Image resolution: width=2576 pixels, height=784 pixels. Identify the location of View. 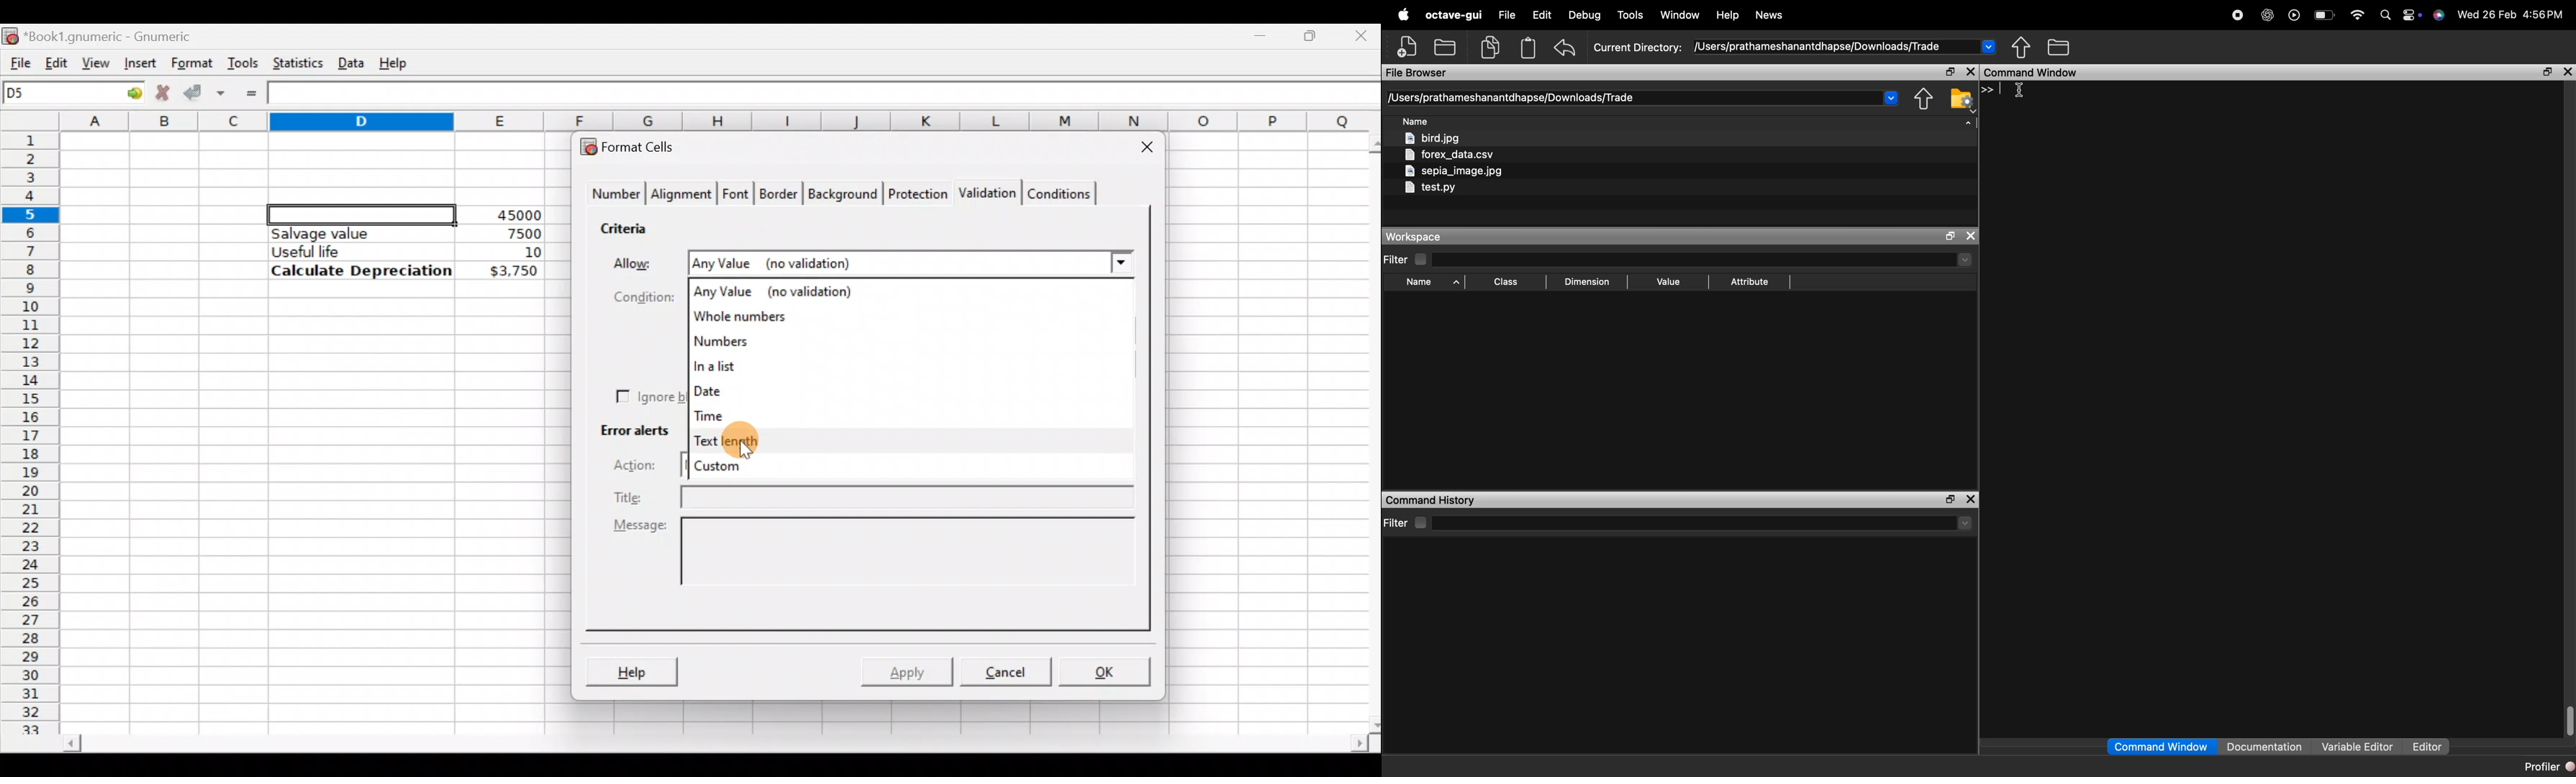
(96, 62).